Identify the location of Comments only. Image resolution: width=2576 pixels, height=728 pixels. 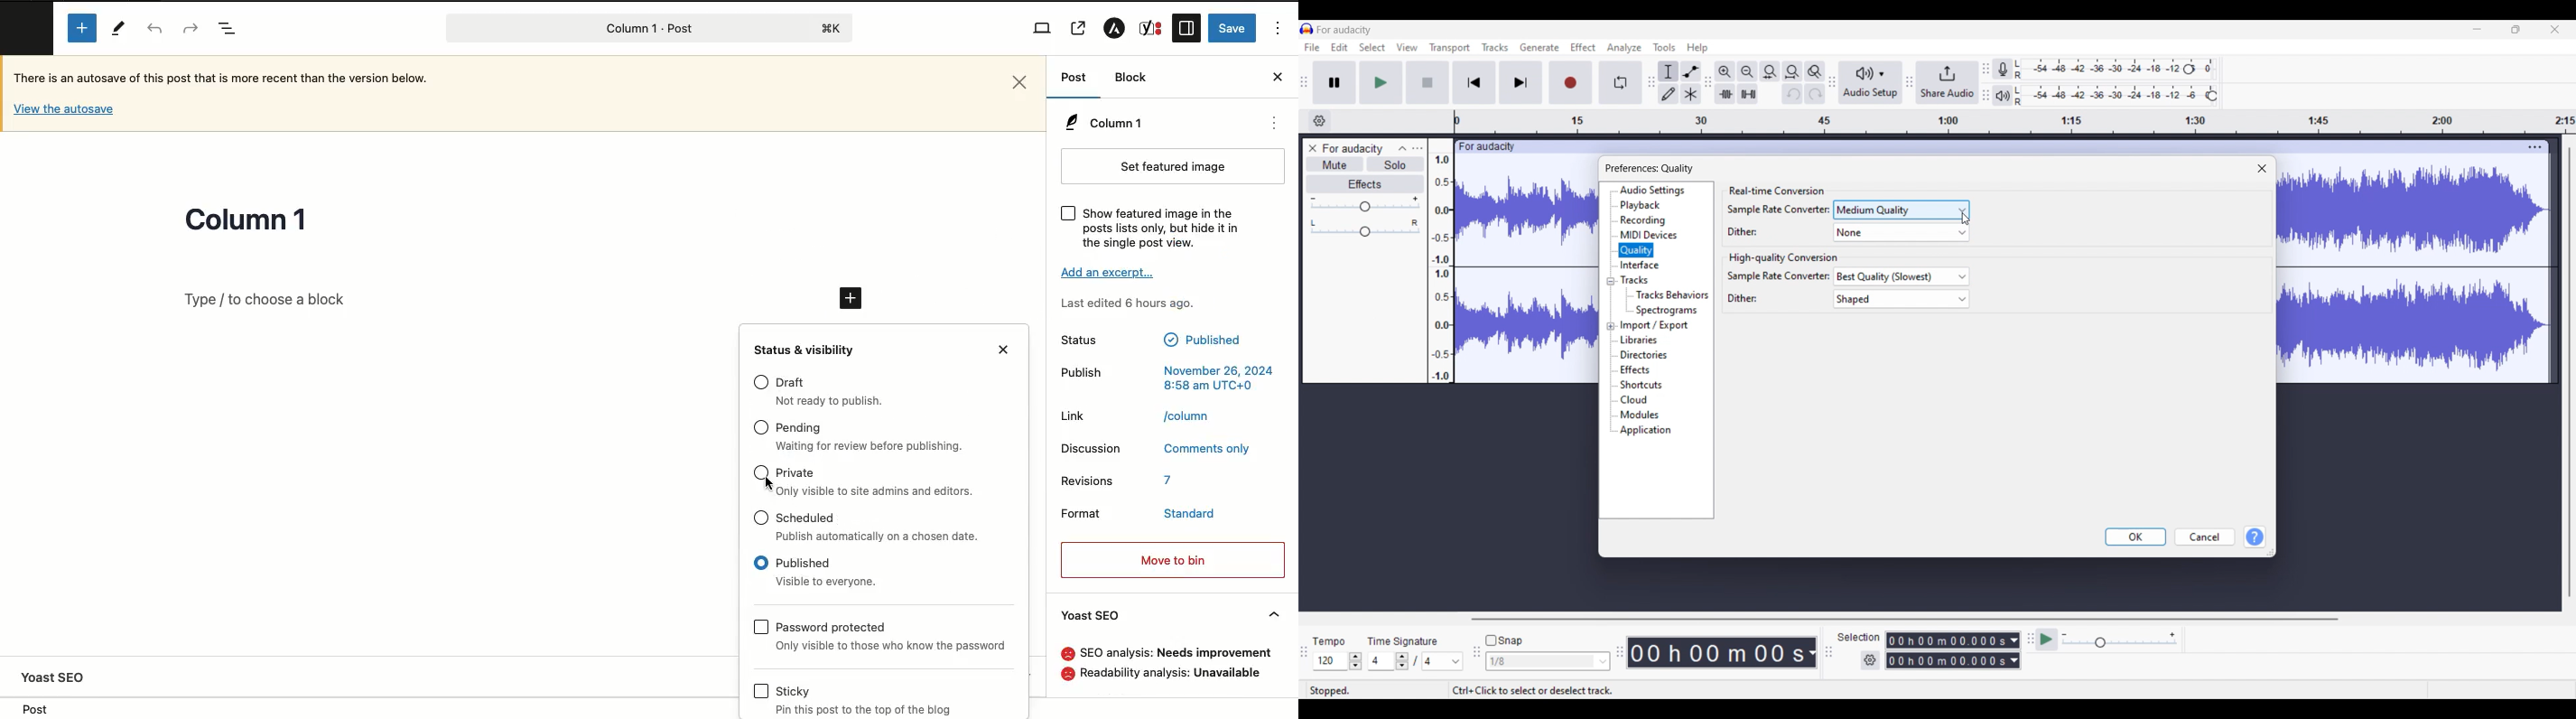
(1205, 448).